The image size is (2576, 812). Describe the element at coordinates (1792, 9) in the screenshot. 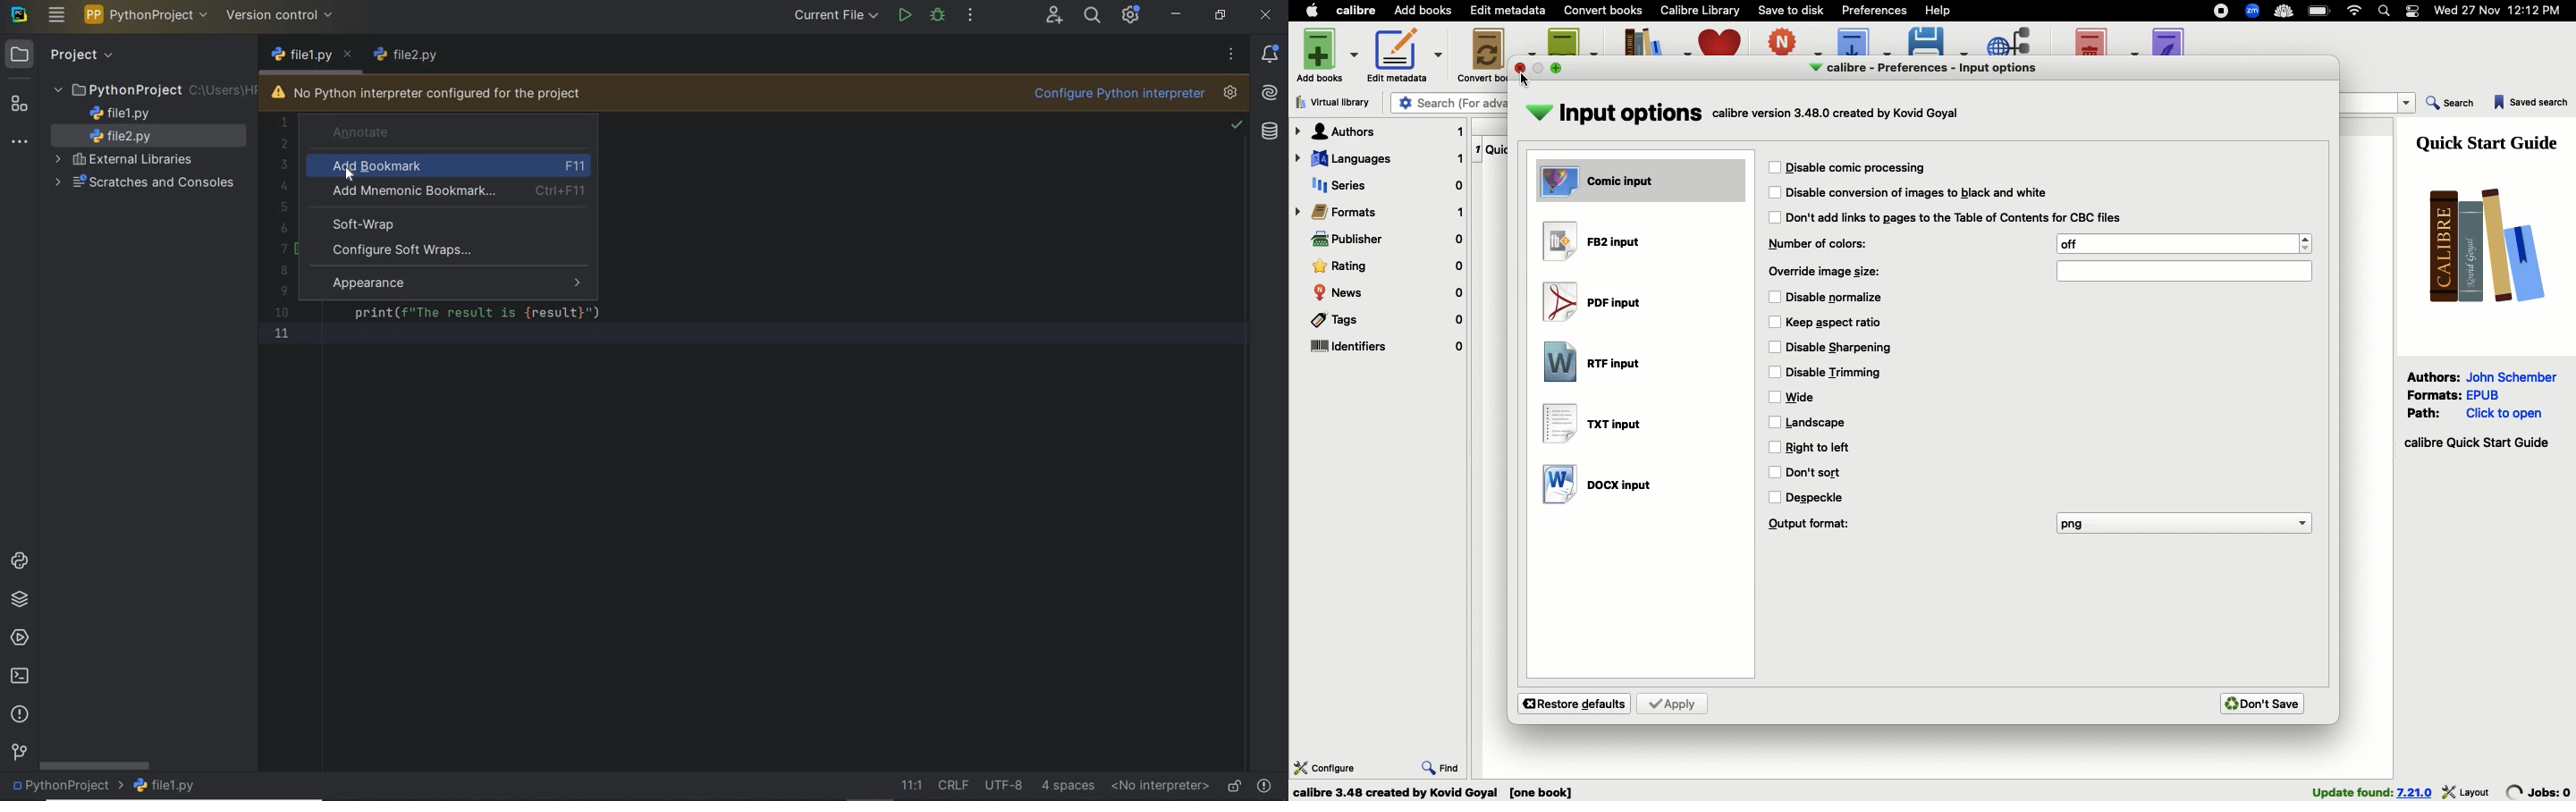

I see `Save to disk` at that location.